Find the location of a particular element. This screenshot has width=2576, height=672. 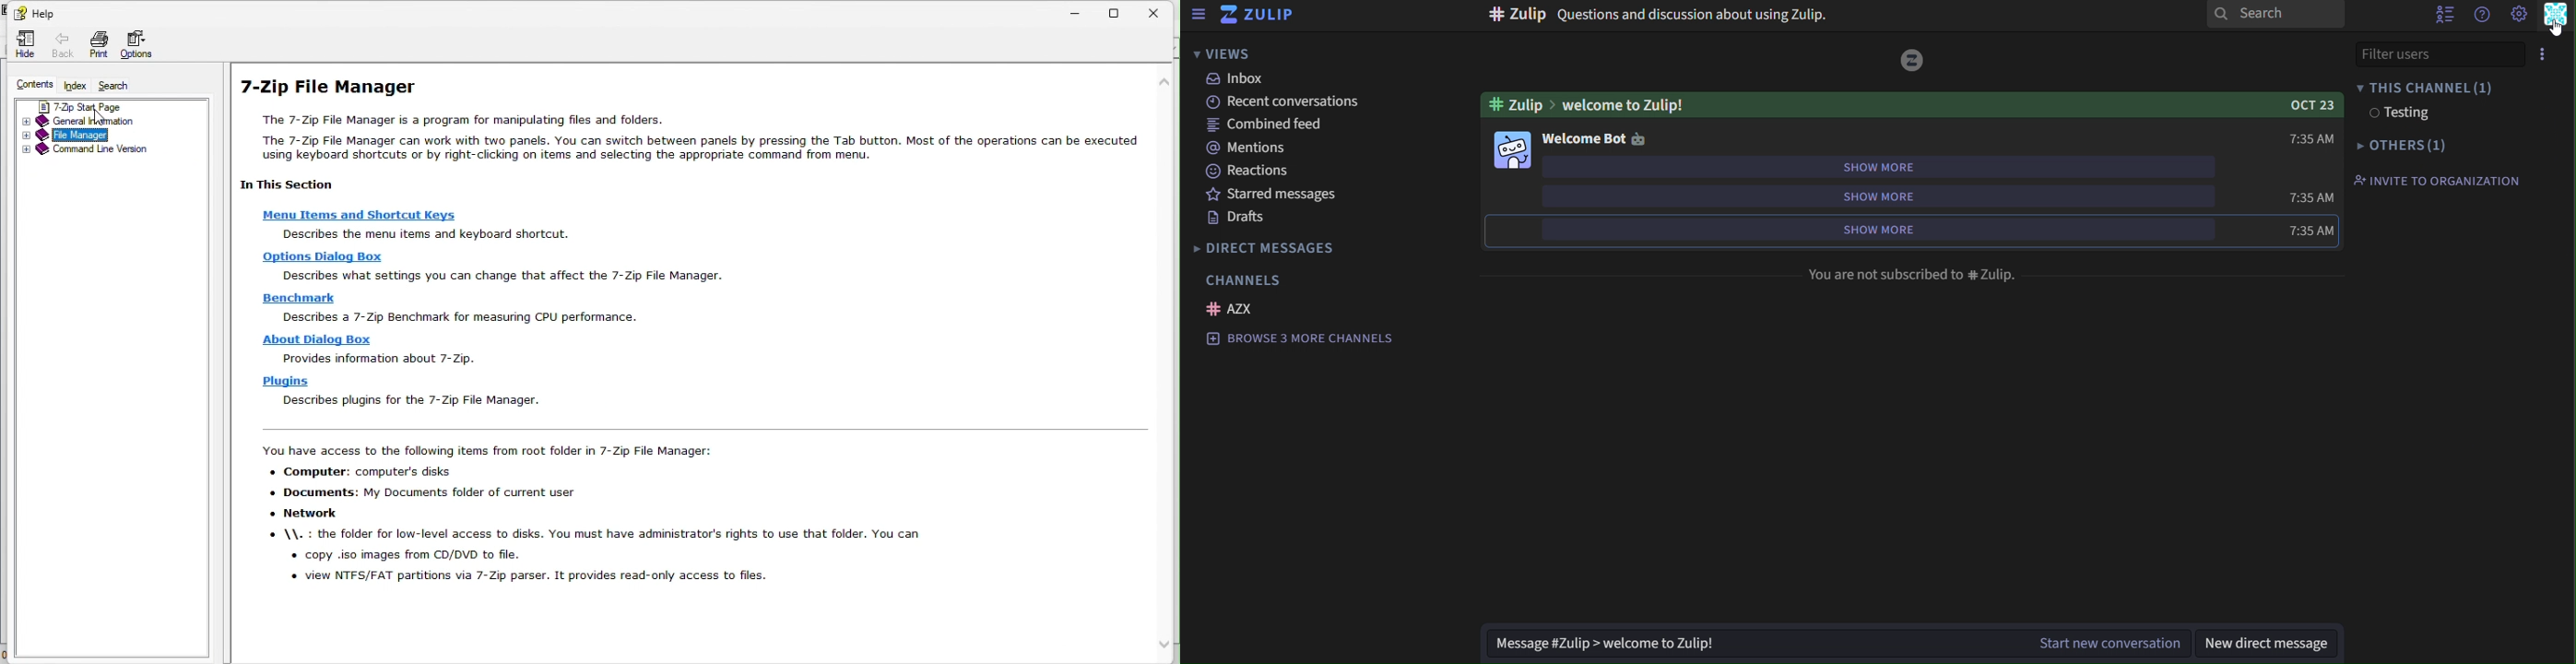

describe benchmark is located at coordinates (464, 316).